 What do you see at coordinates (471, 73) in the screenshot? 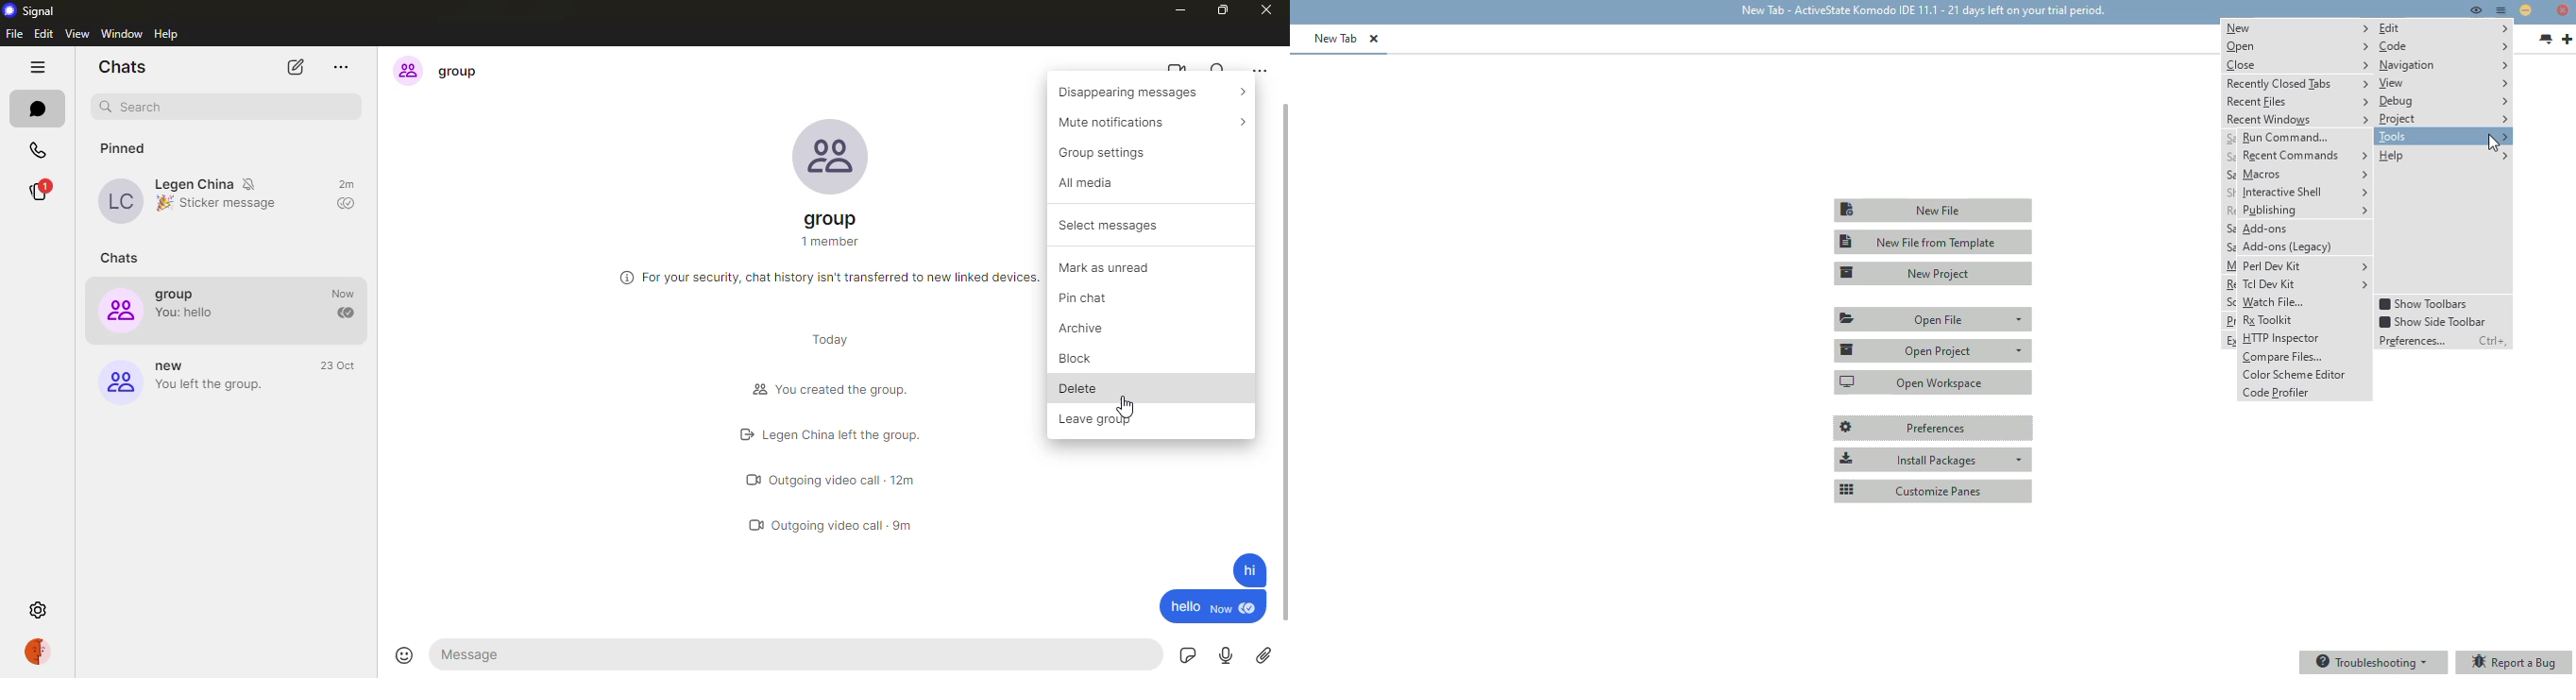
I see `group` at bounding box center [471, 73].